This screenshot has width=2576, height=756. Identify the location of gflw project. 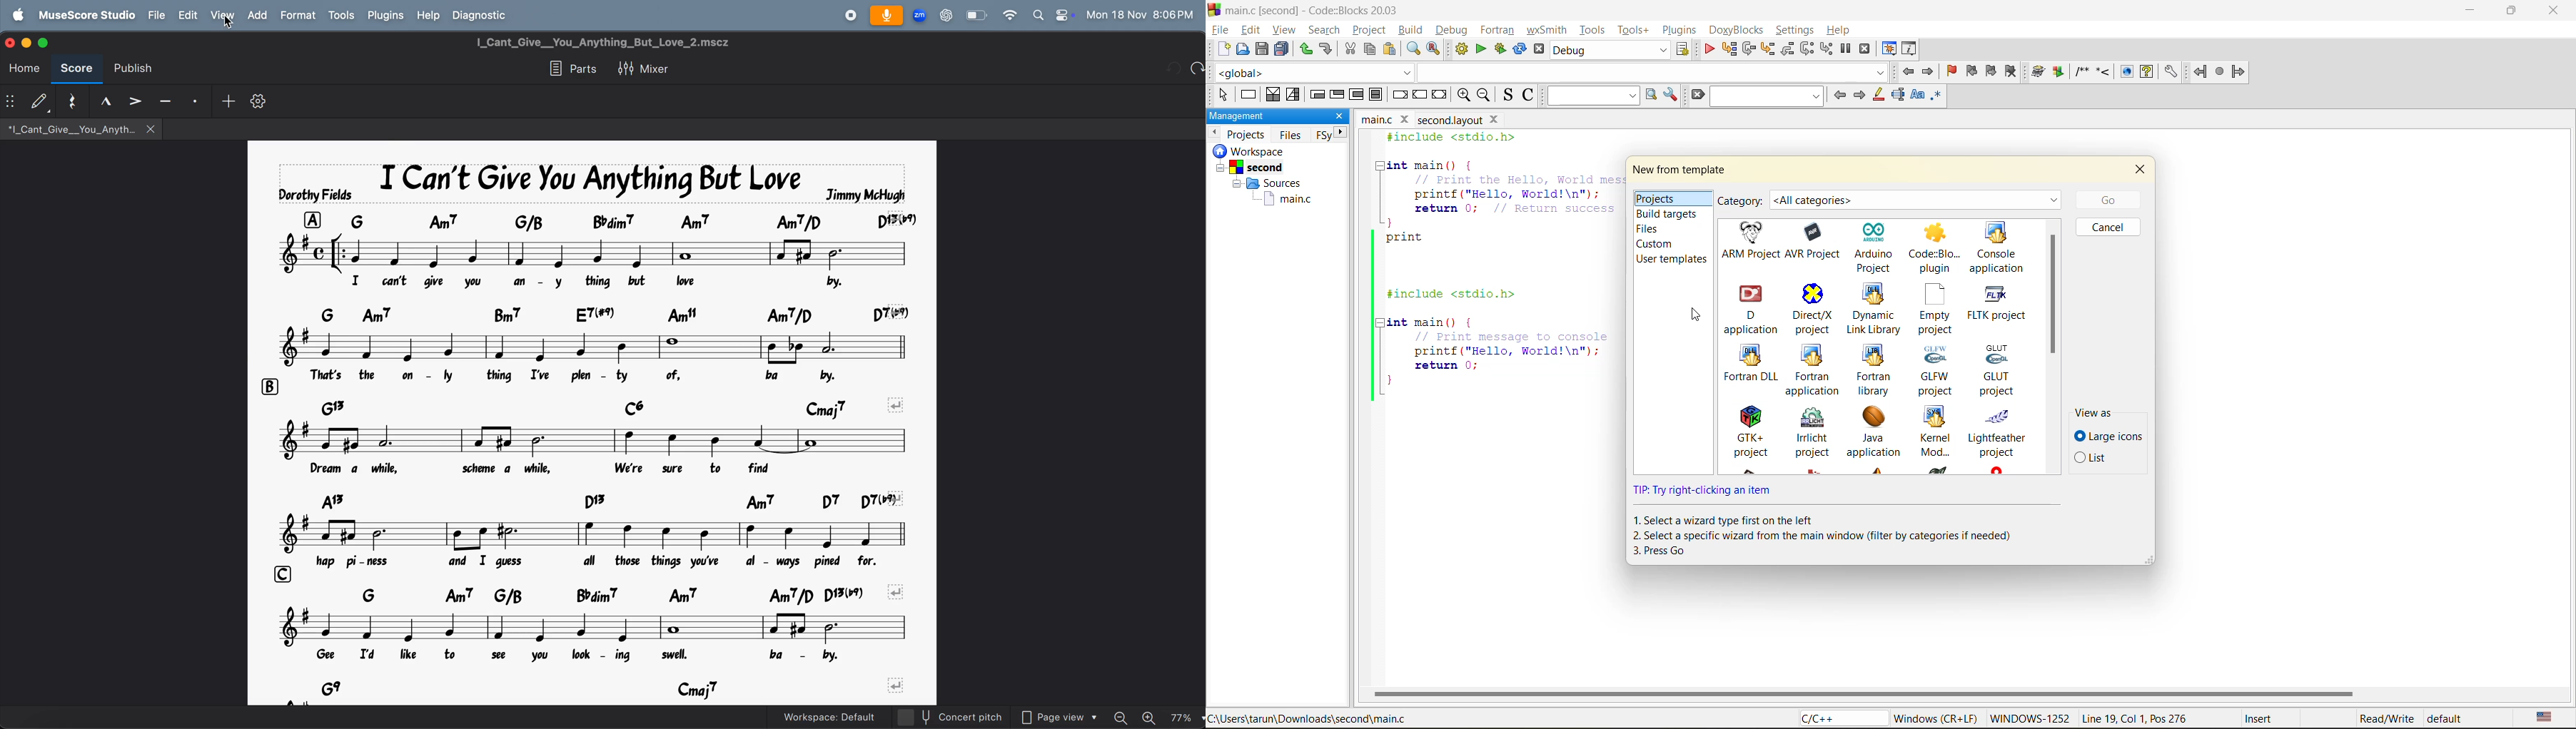
(1940, 372).